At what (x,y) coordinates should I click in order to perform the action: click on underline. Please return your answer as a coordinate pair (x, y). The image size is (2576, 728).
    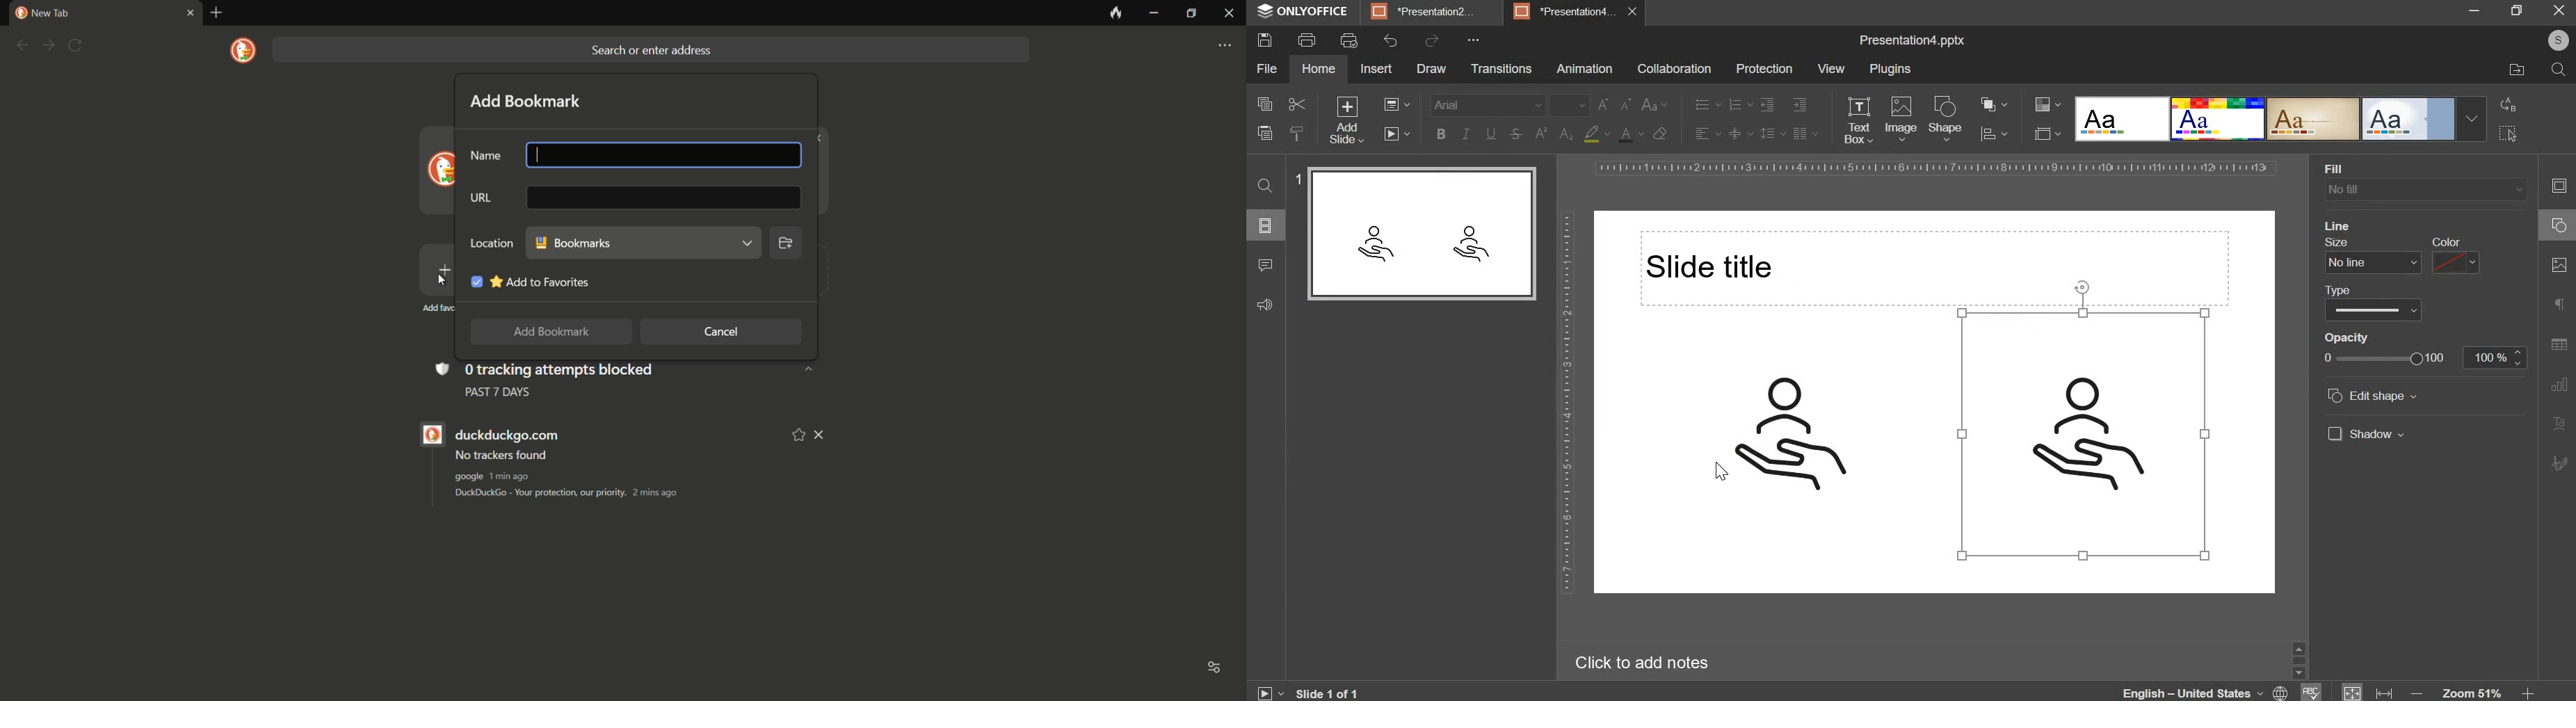
    Looking at the image, I should click on (1490, 133).